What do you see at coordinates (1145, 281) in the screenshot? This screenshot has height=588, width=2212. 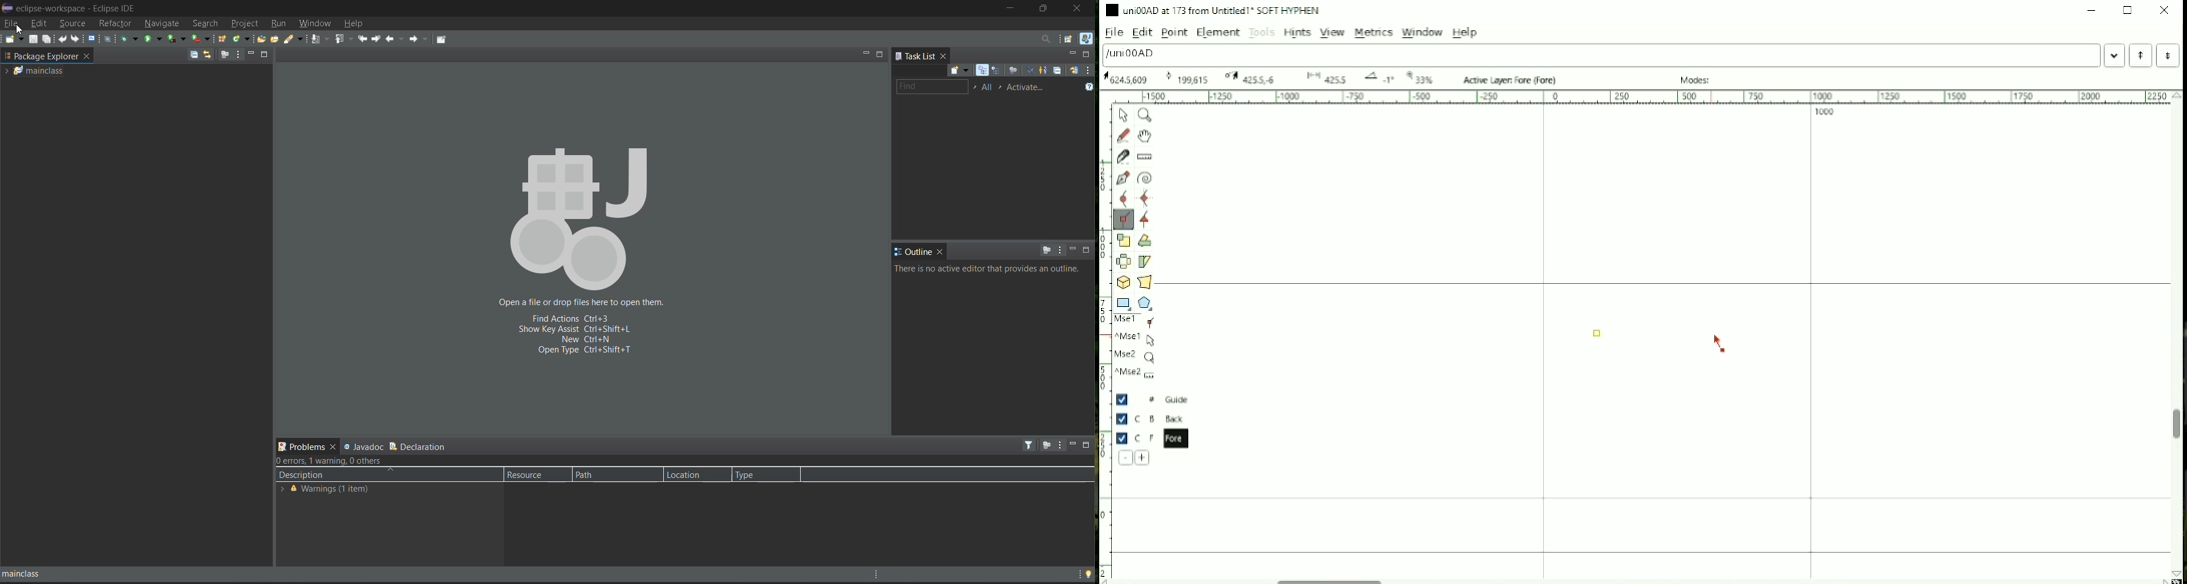 I see `Perform a perspective transformation on the selection` at bounding box center [1145, 281].